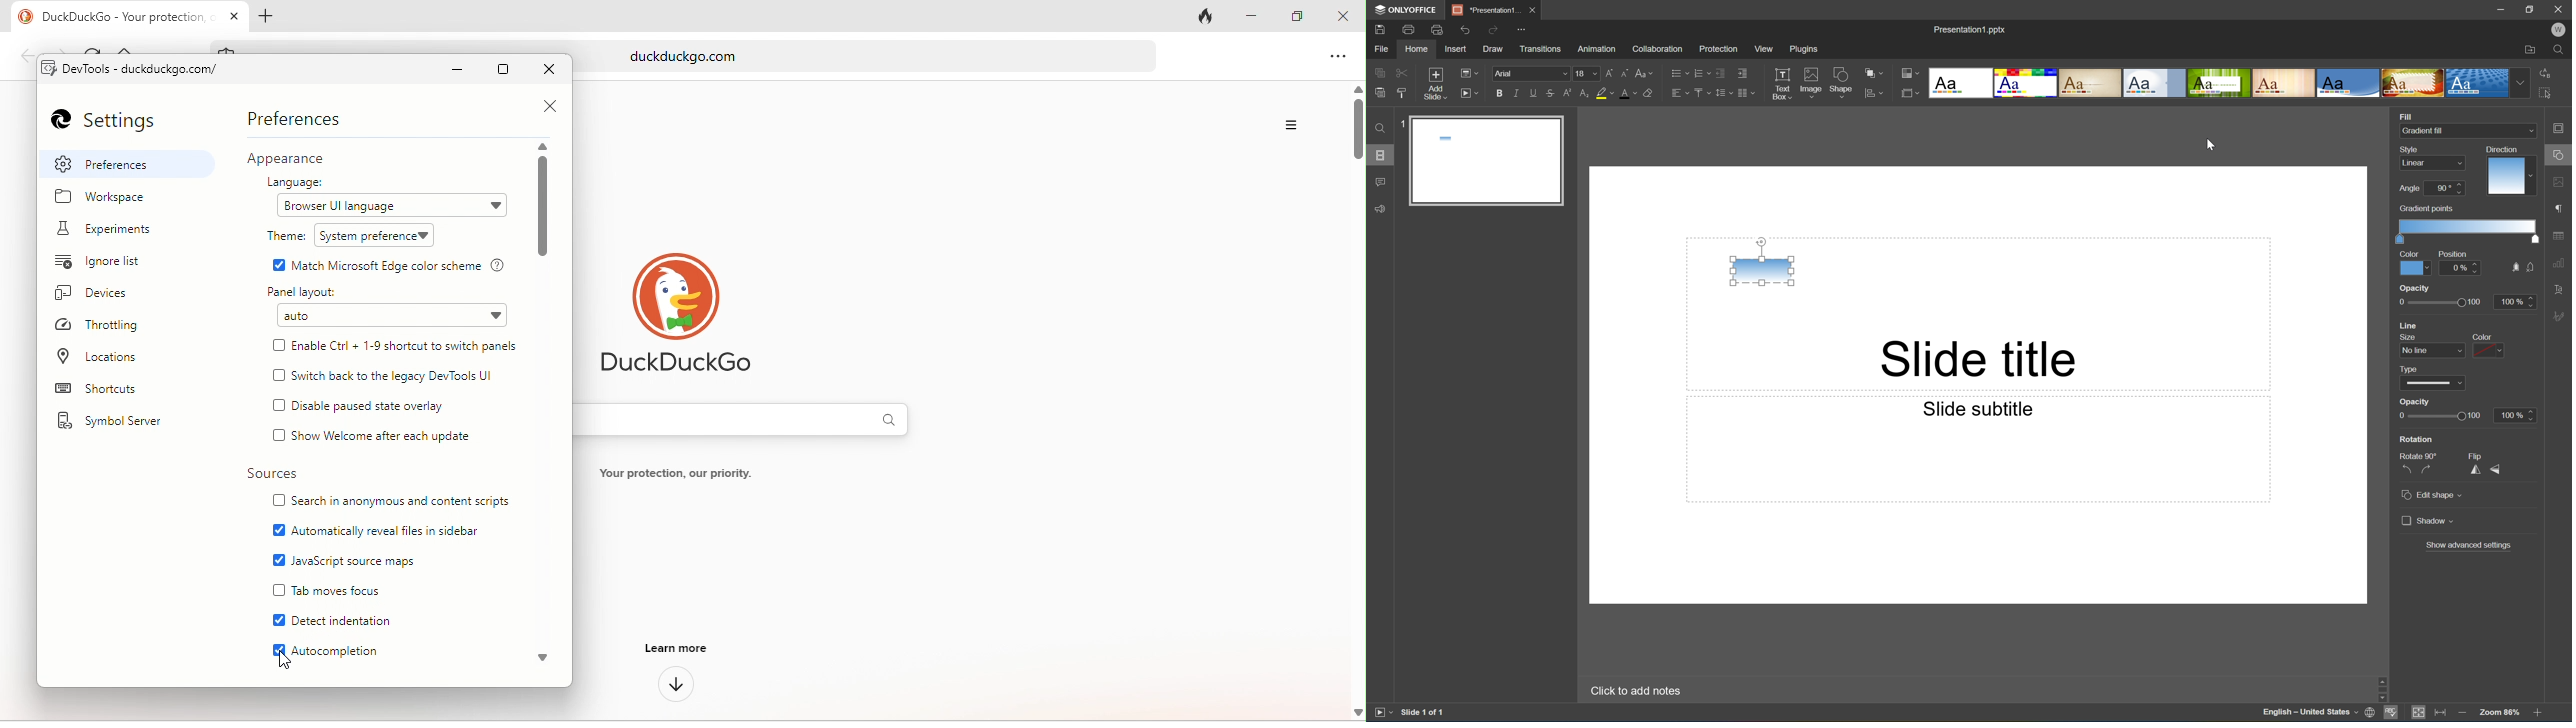 The height and width of the screenshot is (728, 2576). Describe the element at coordinates (2559, 263) in the screenshot. I see `chart settings` at that location.